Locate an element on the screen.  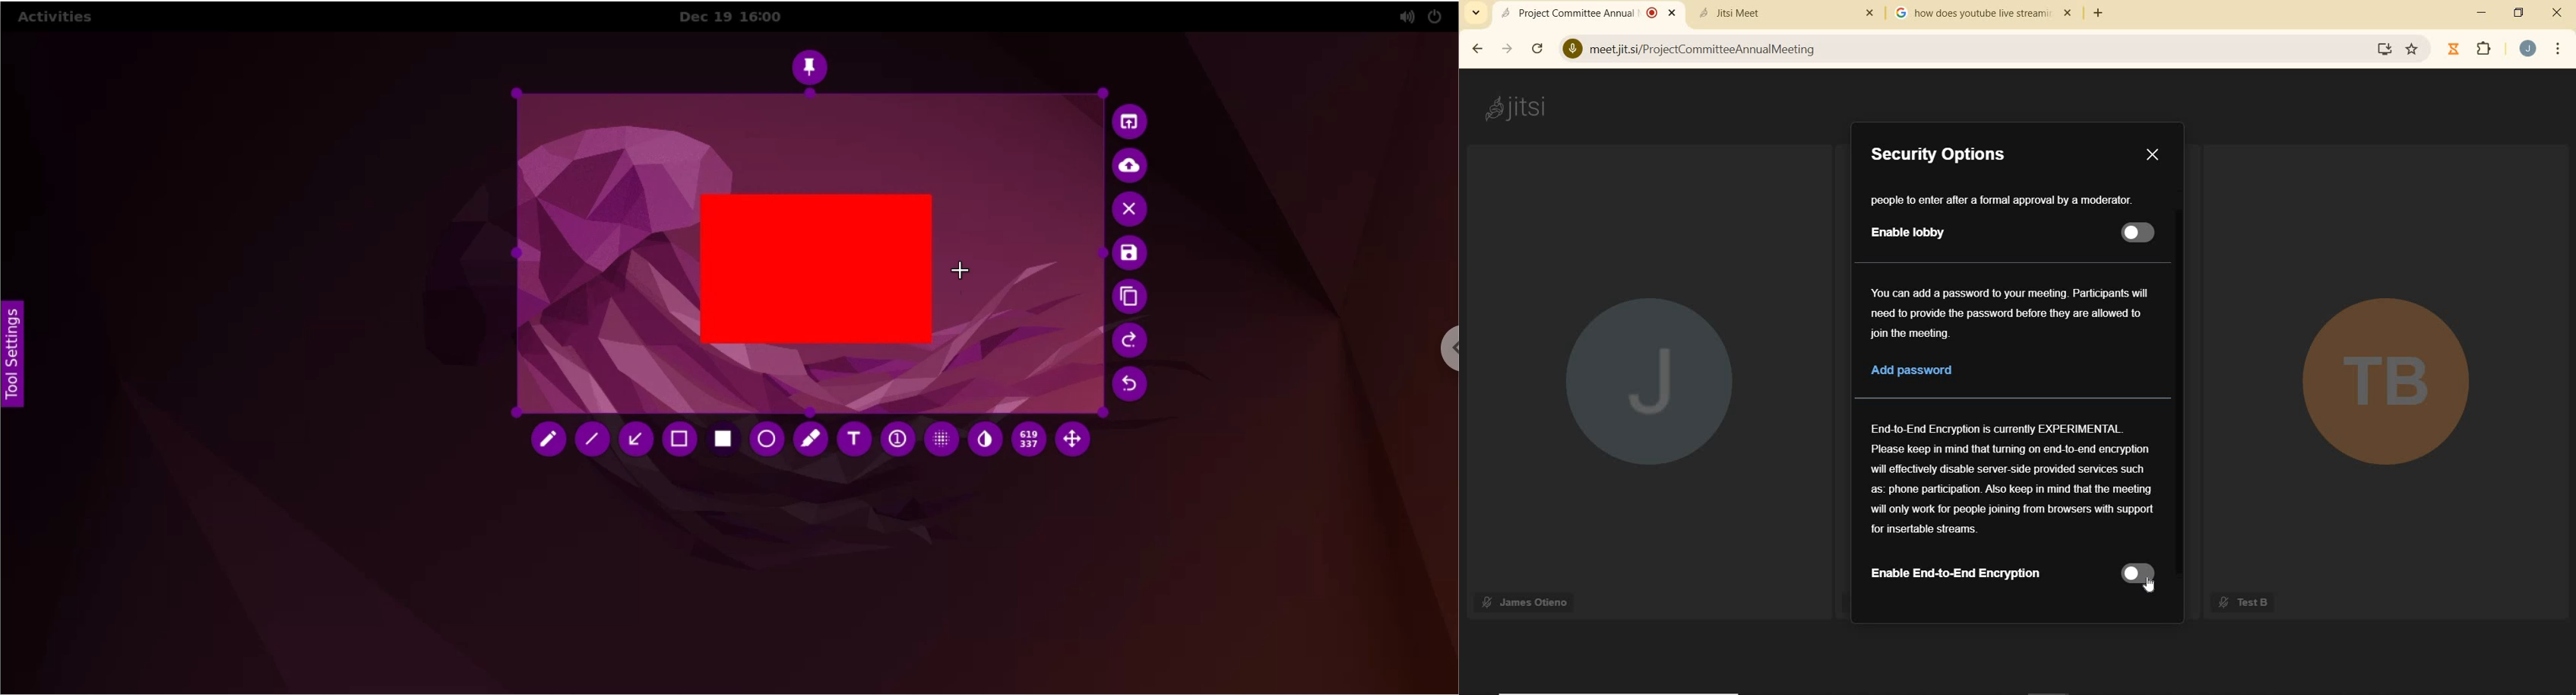
meetjitsi/ProjectCommitteeAnnualMeeting is located at coordinates (1967, 51).